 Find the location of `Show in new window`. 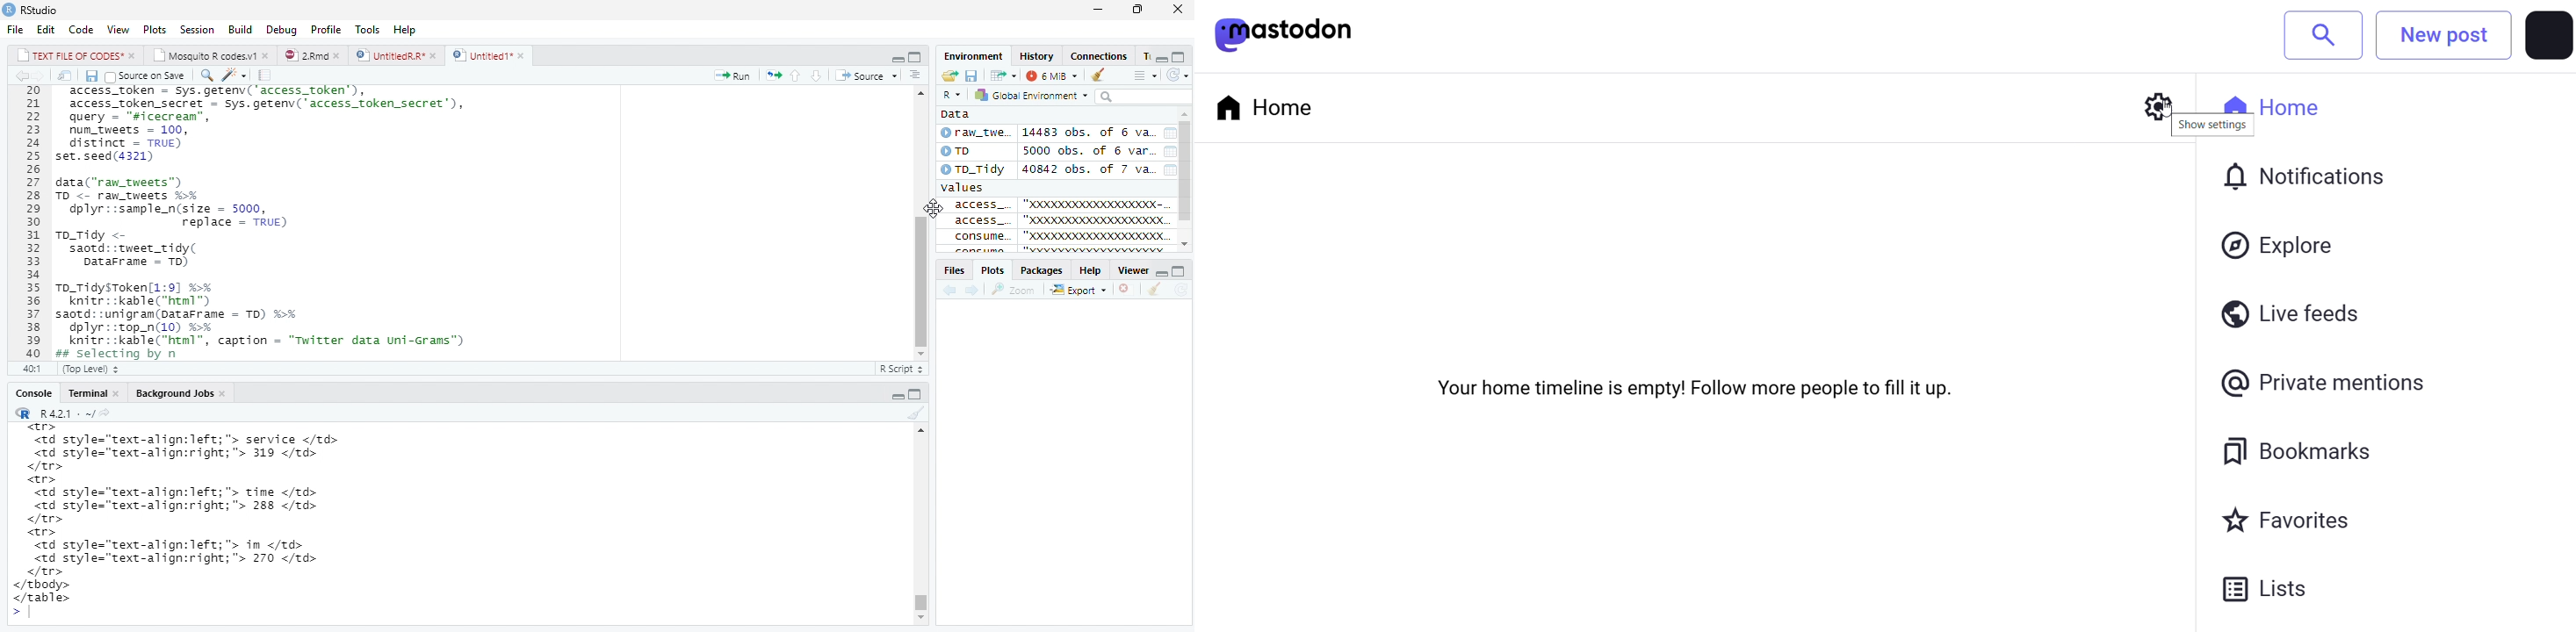

Show in new window is located at coordinates (999, 75).